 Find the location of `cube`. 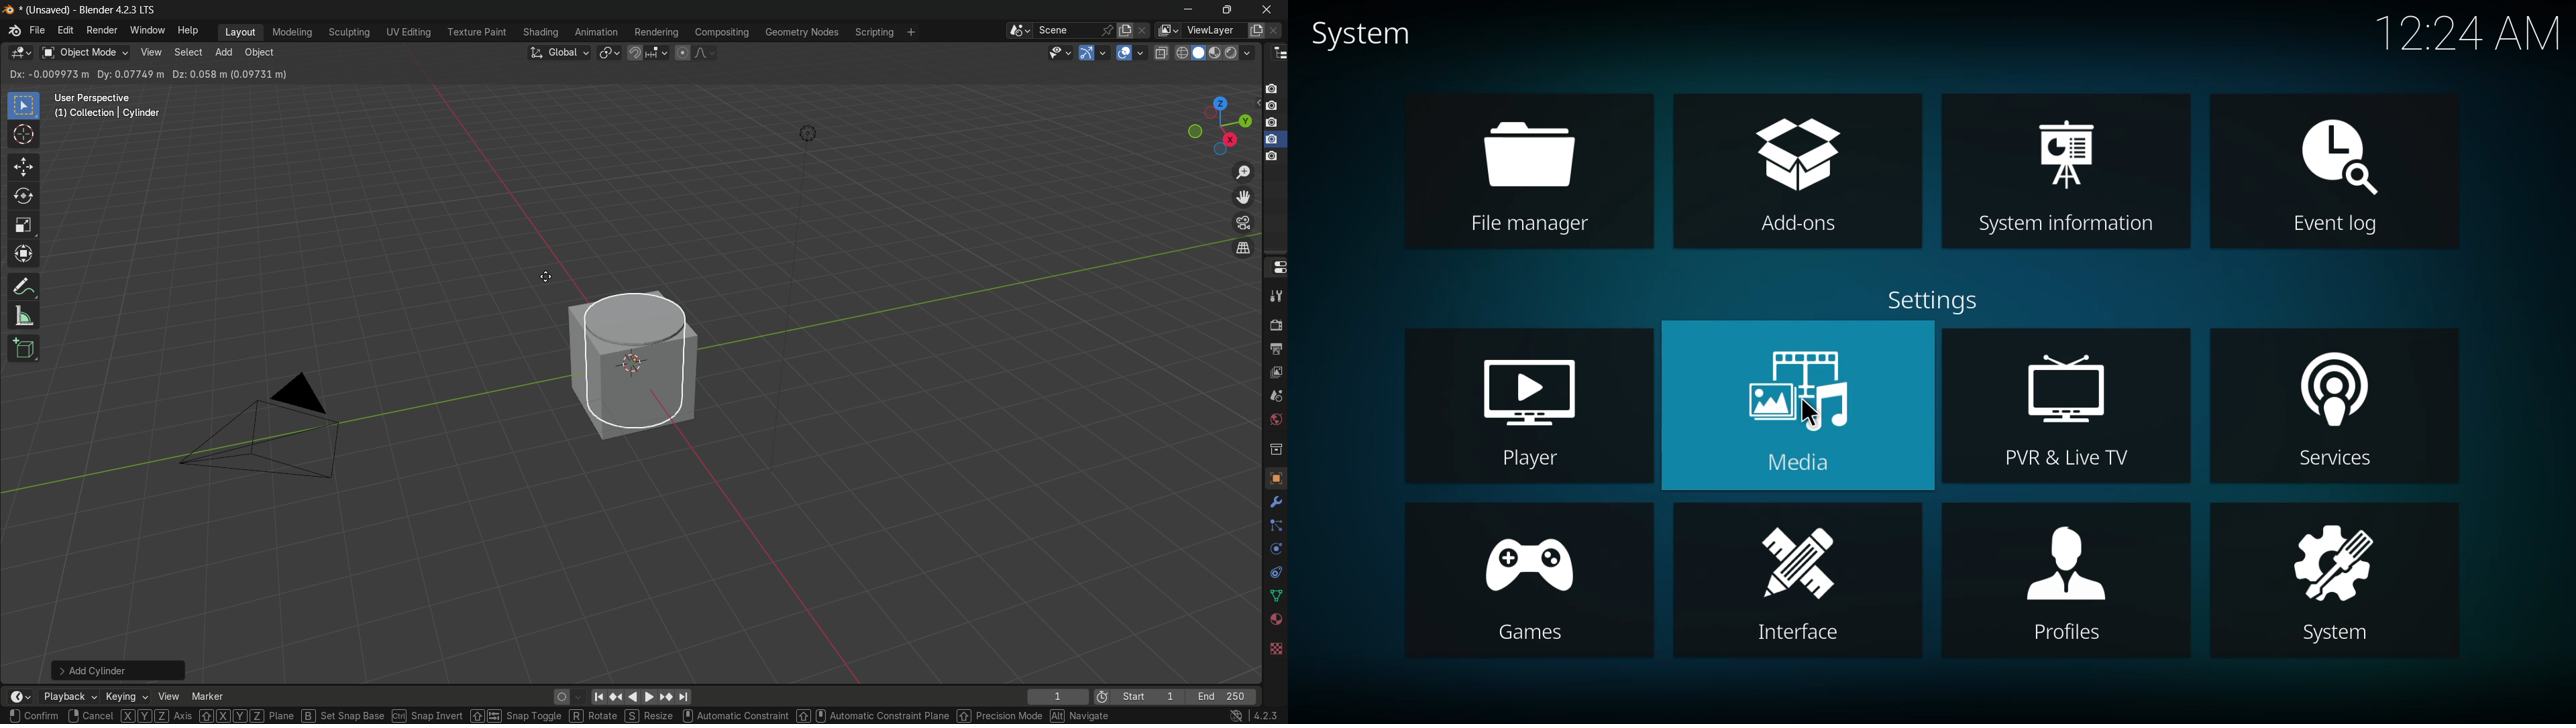

cube is located at coordinates (626, 361).